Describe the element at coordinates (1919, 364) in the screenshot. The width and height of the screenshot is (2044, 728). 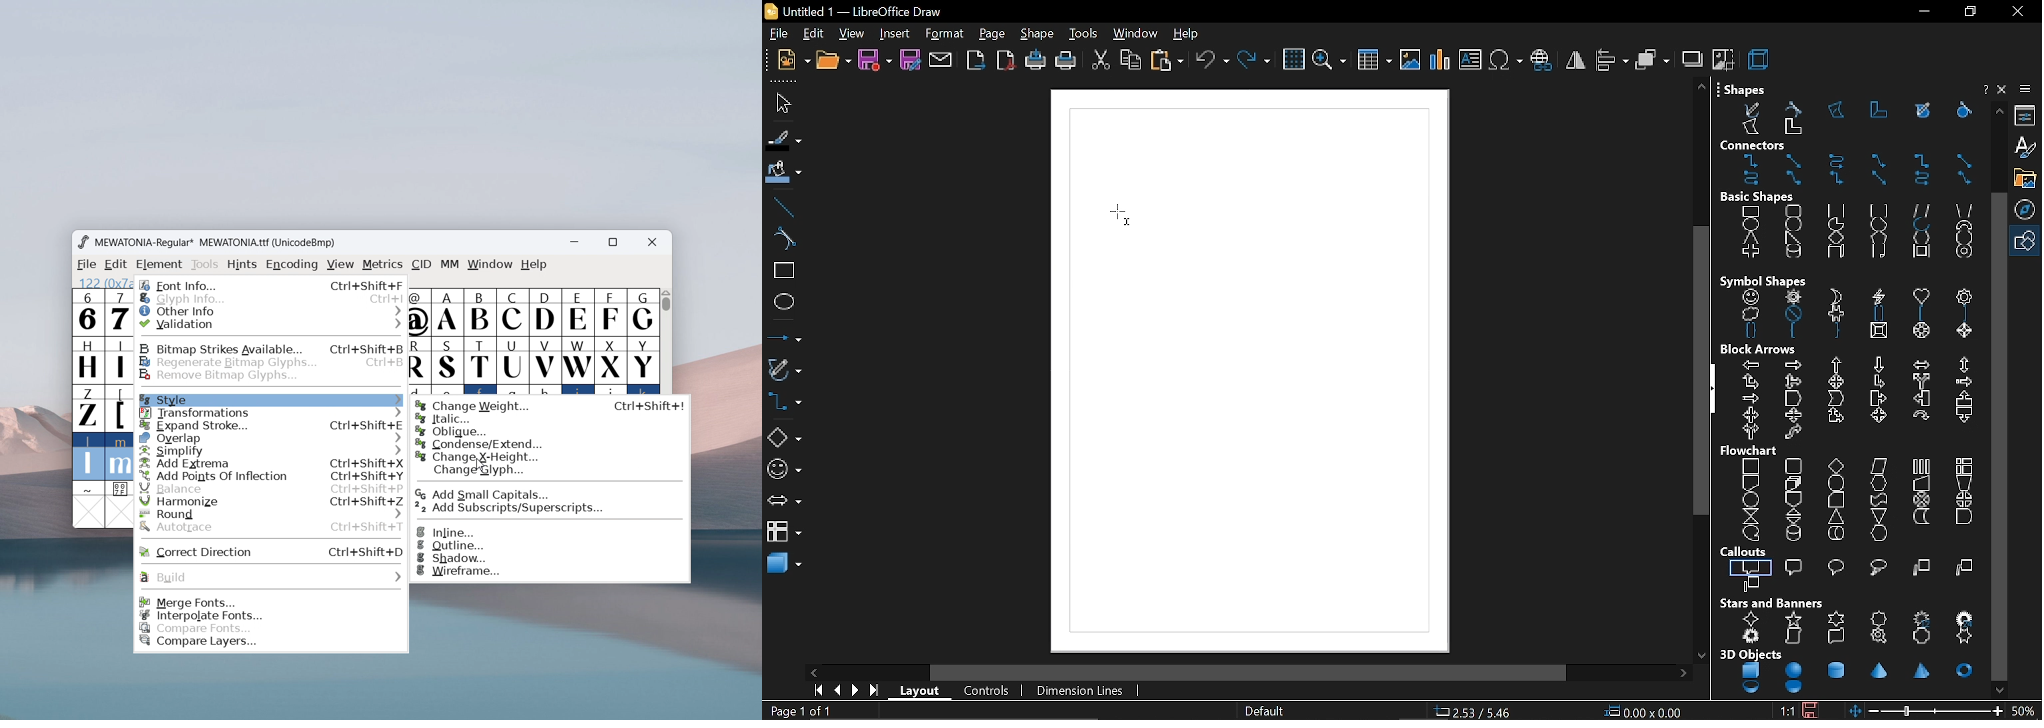
I see `left and right arrow` at that location.